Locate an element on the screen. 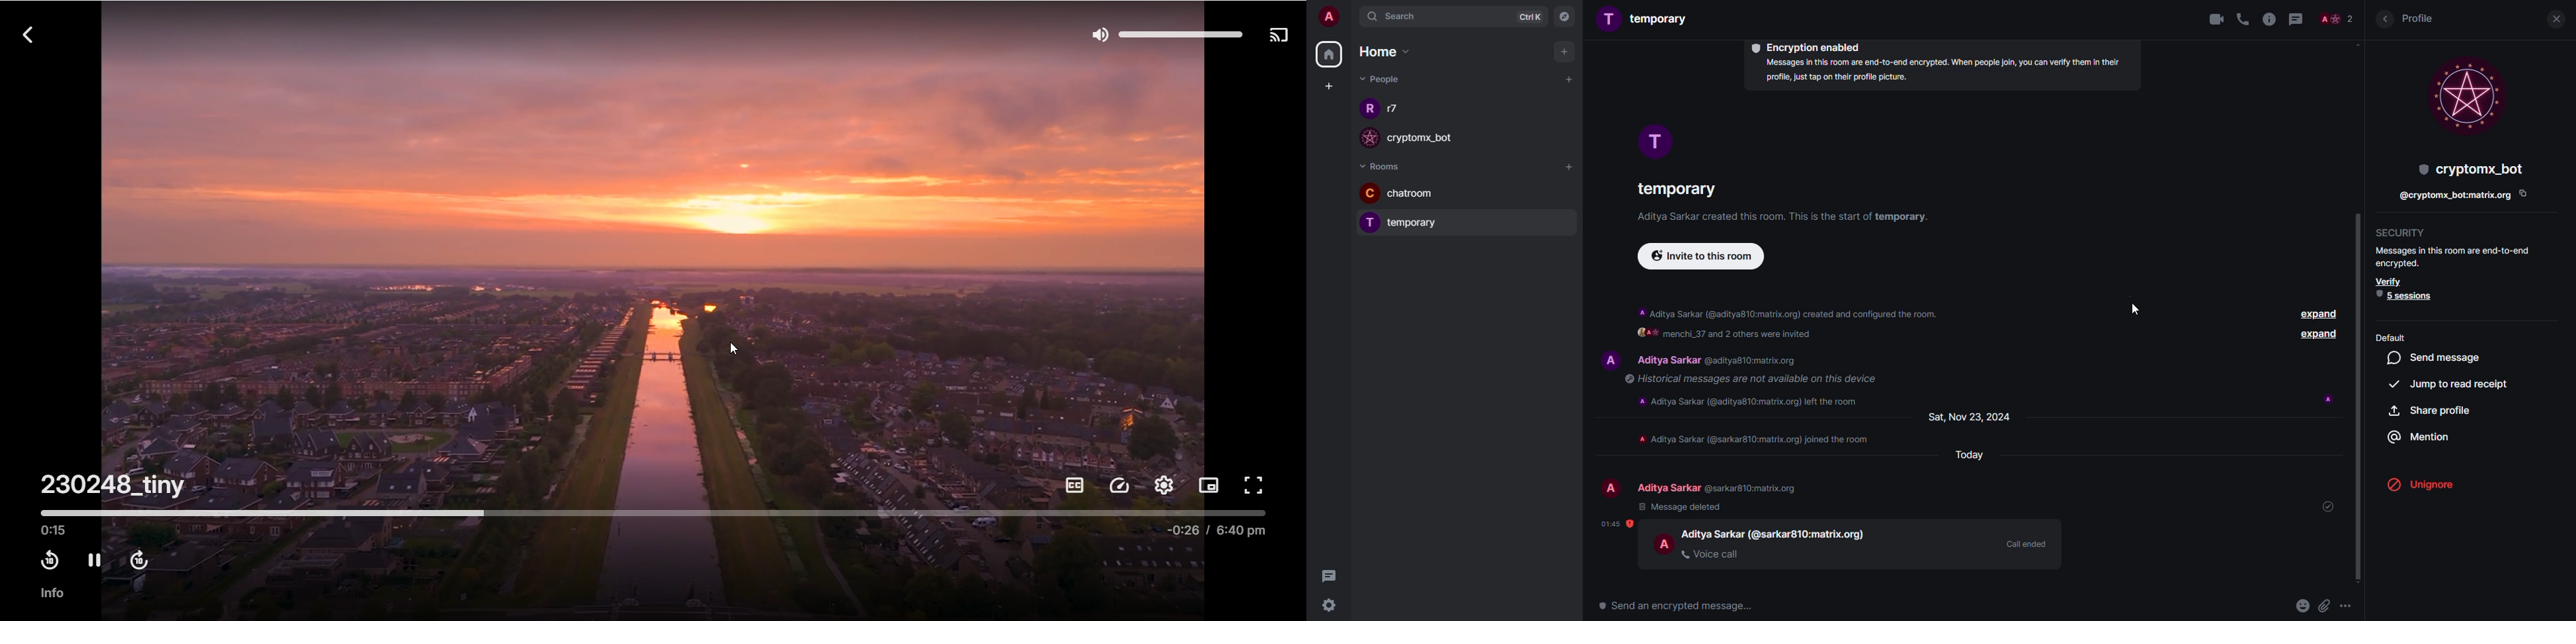 The height and width of the screenshot is (644, 2576). profile is located at coordinates (1367, 222).